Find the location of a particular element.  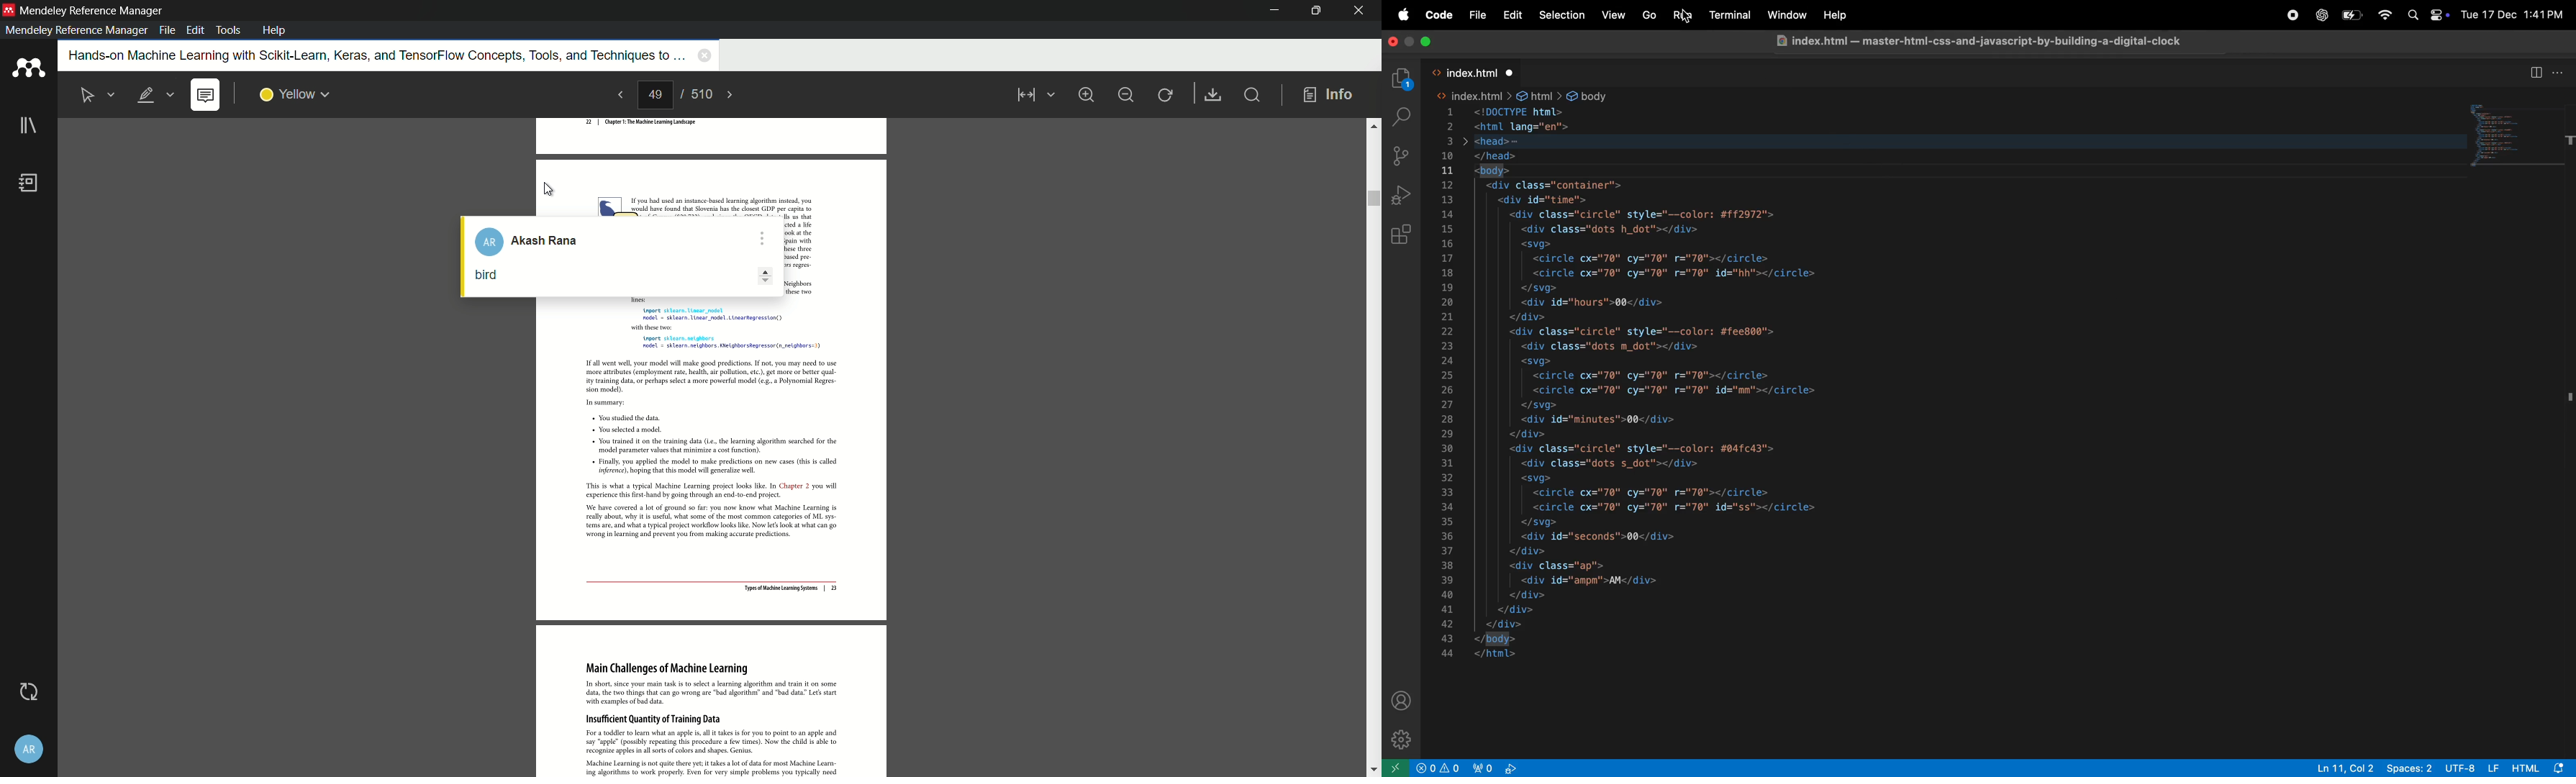

Control center is located at coordinates (2440, 14).